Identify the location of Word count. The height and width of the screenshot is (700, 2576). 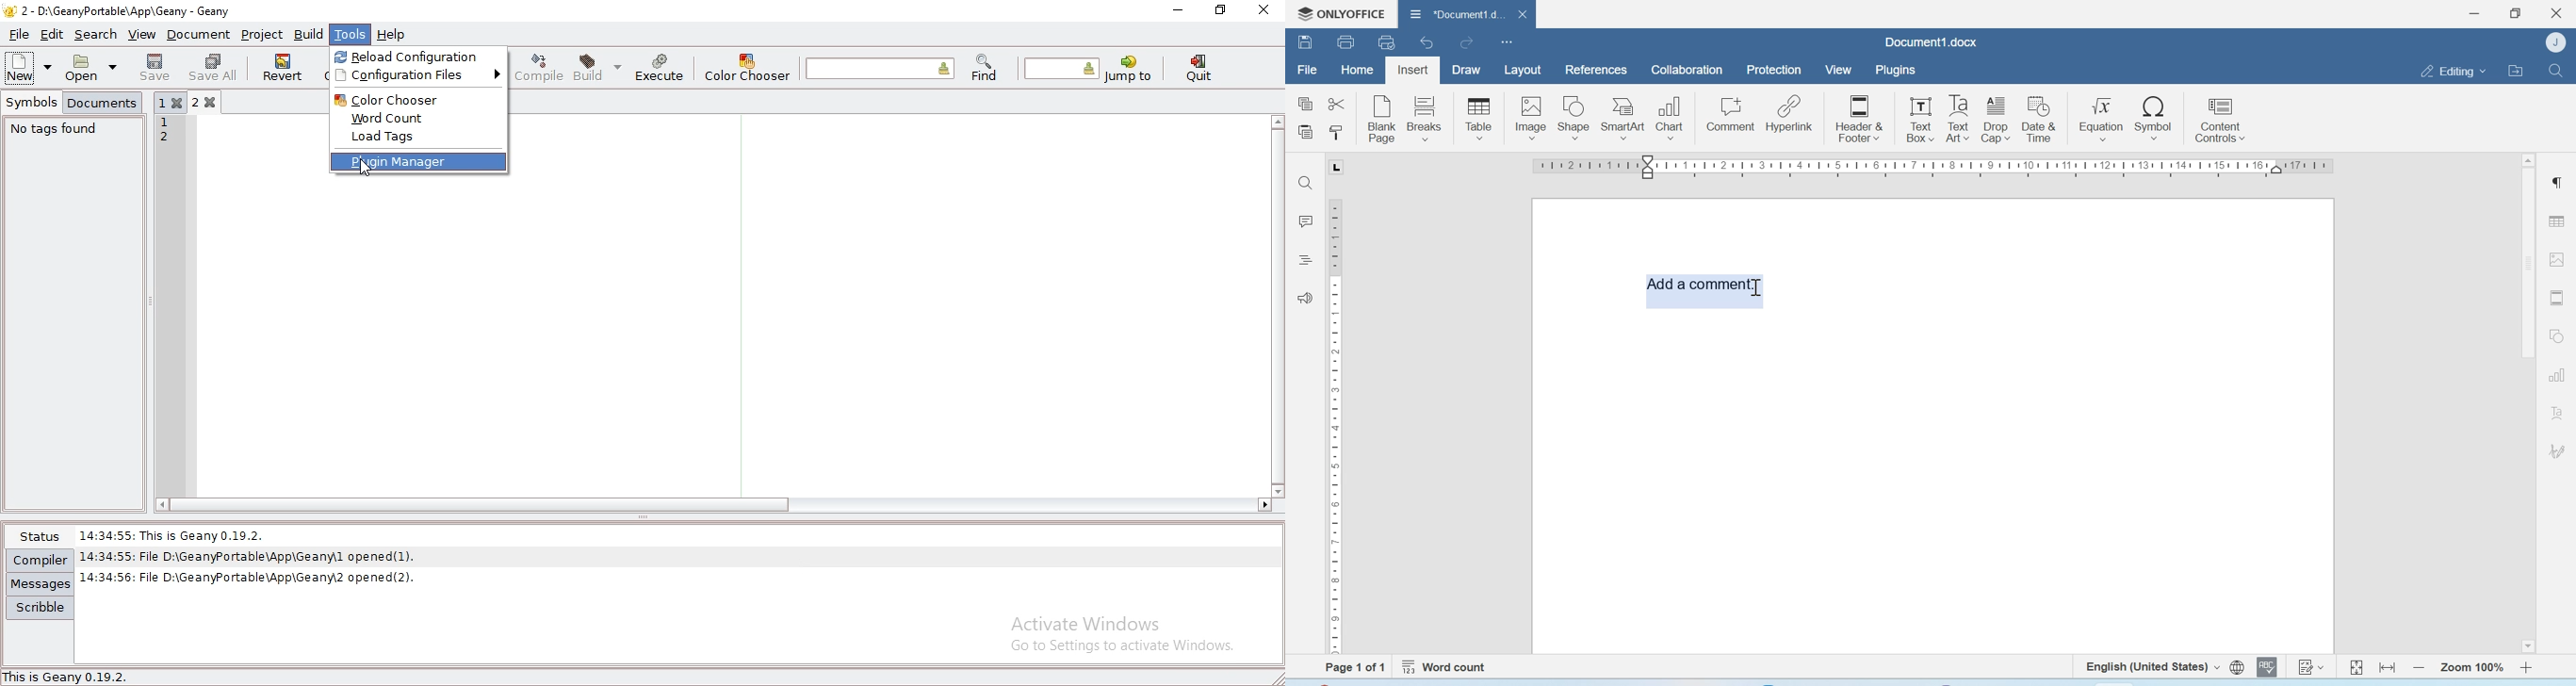
(1447, 667).